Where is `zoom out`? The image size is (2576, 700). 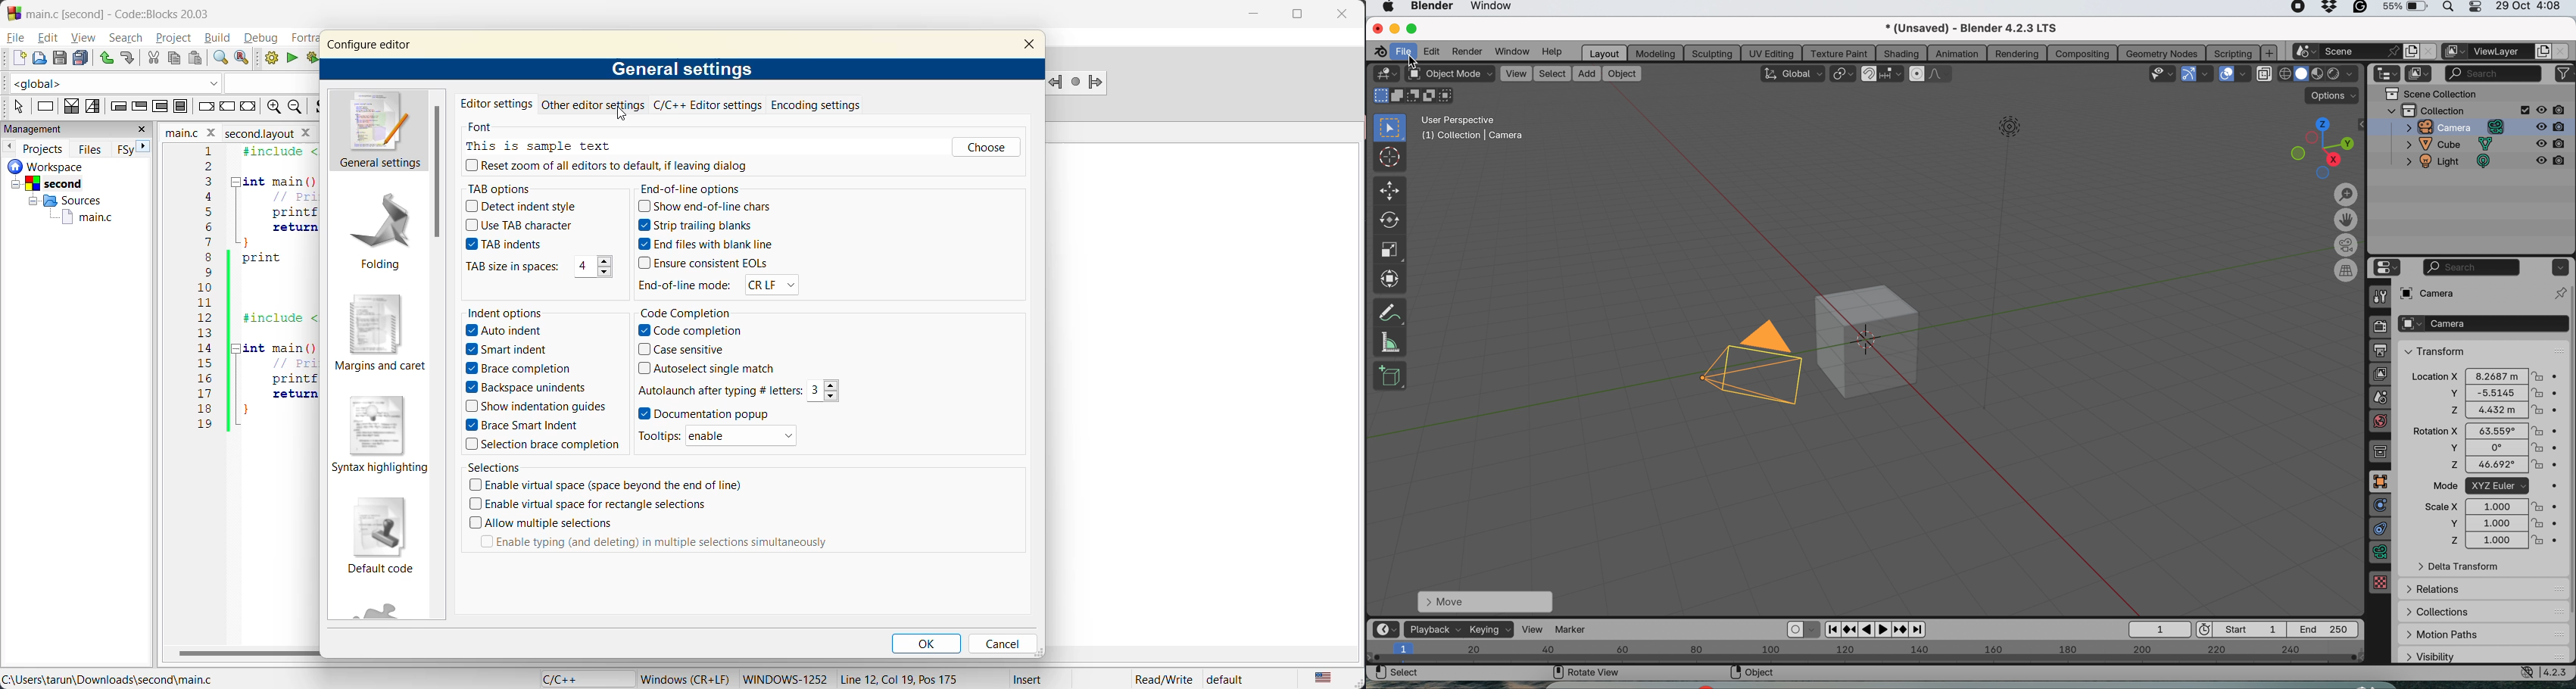 zoom out is located at coordinates (299, 108).